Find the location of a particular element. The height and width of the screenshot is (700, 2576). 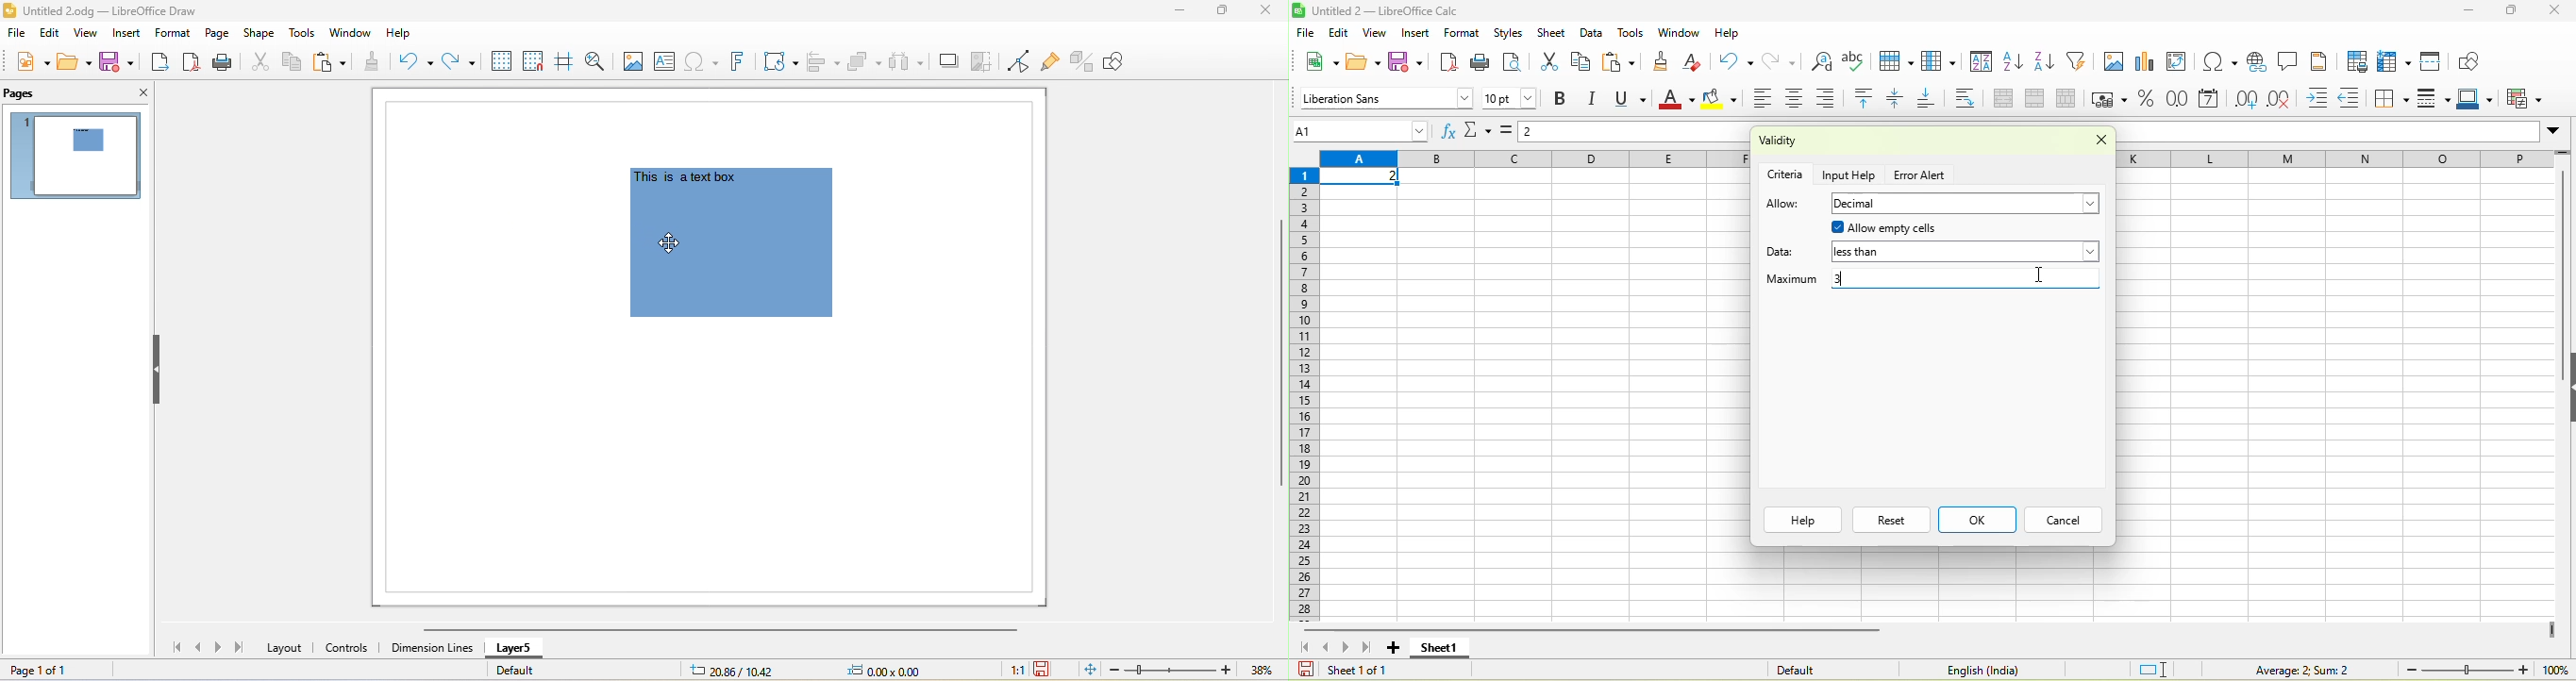

copy is located at coordinates (1581, 61).